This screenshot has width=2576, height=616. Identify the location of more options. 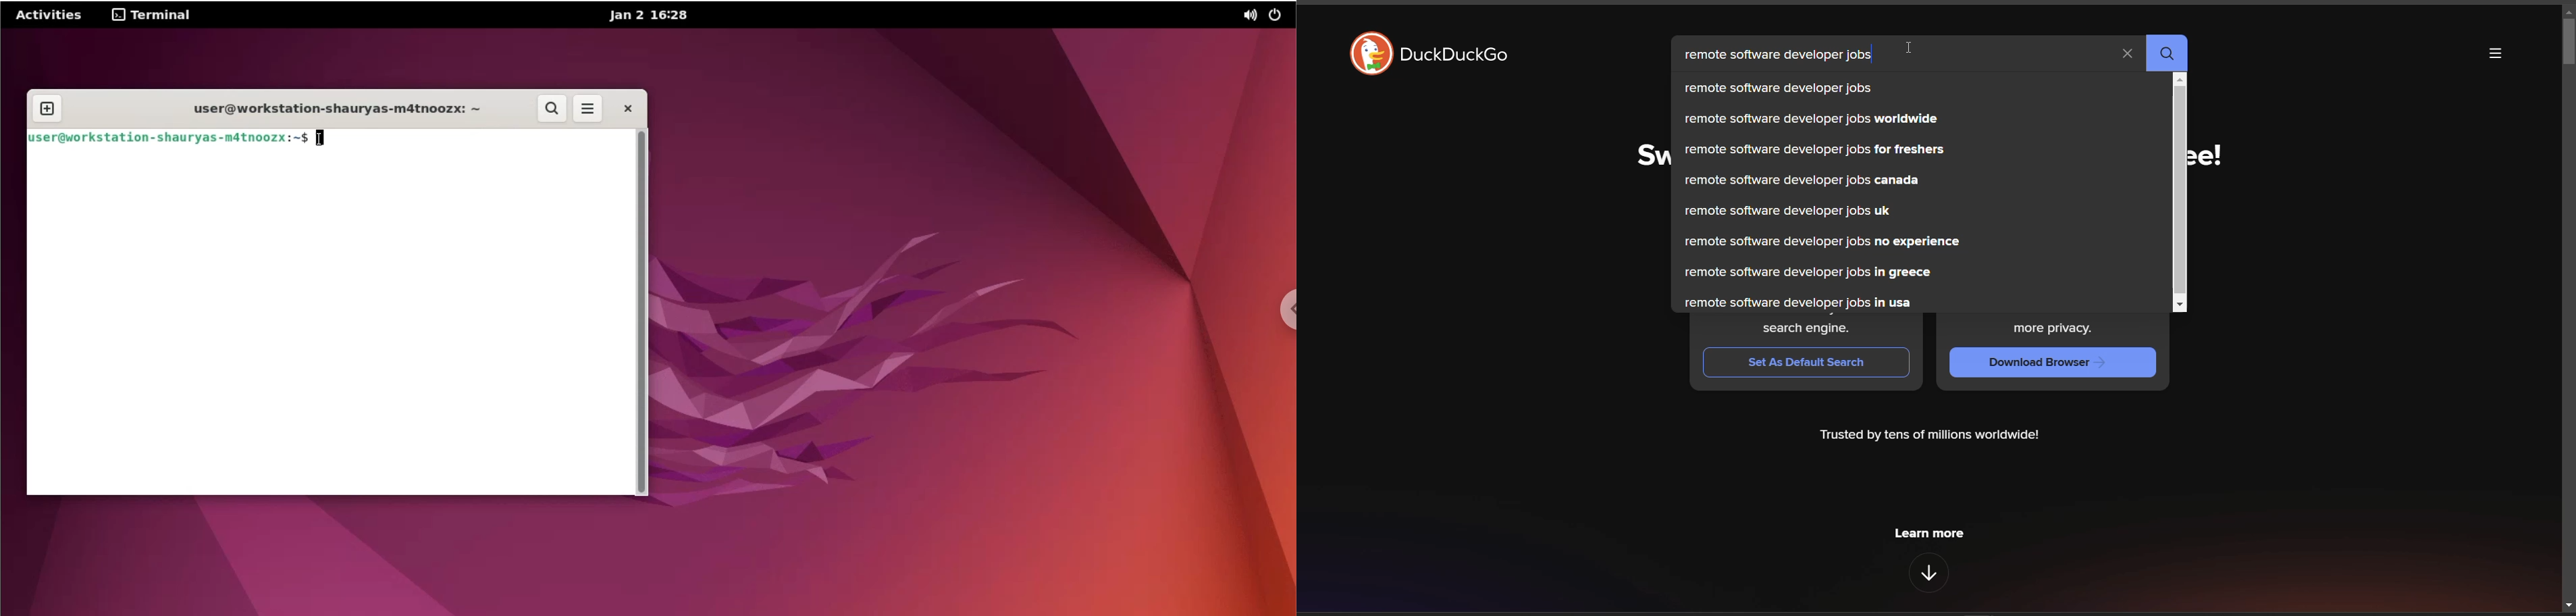
(2494, 55).